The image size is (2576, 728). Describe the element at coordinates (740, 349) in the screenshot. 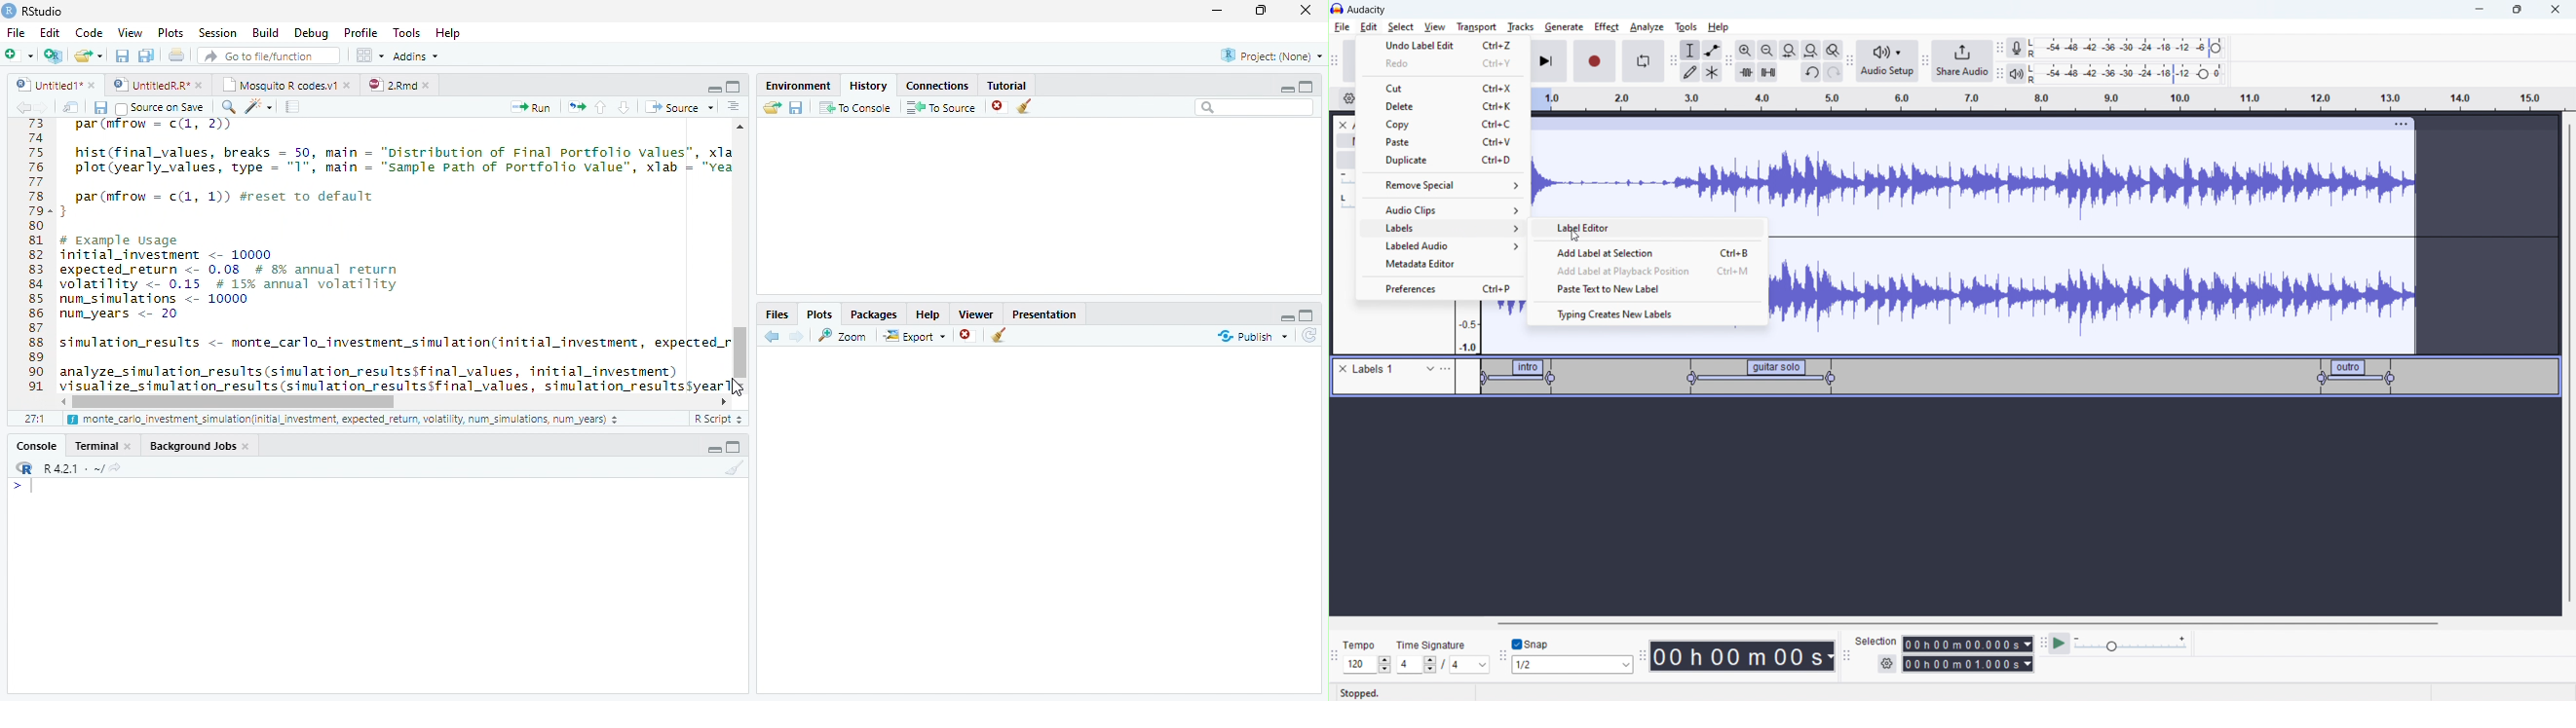

I see `Scroll Bar` at that location.